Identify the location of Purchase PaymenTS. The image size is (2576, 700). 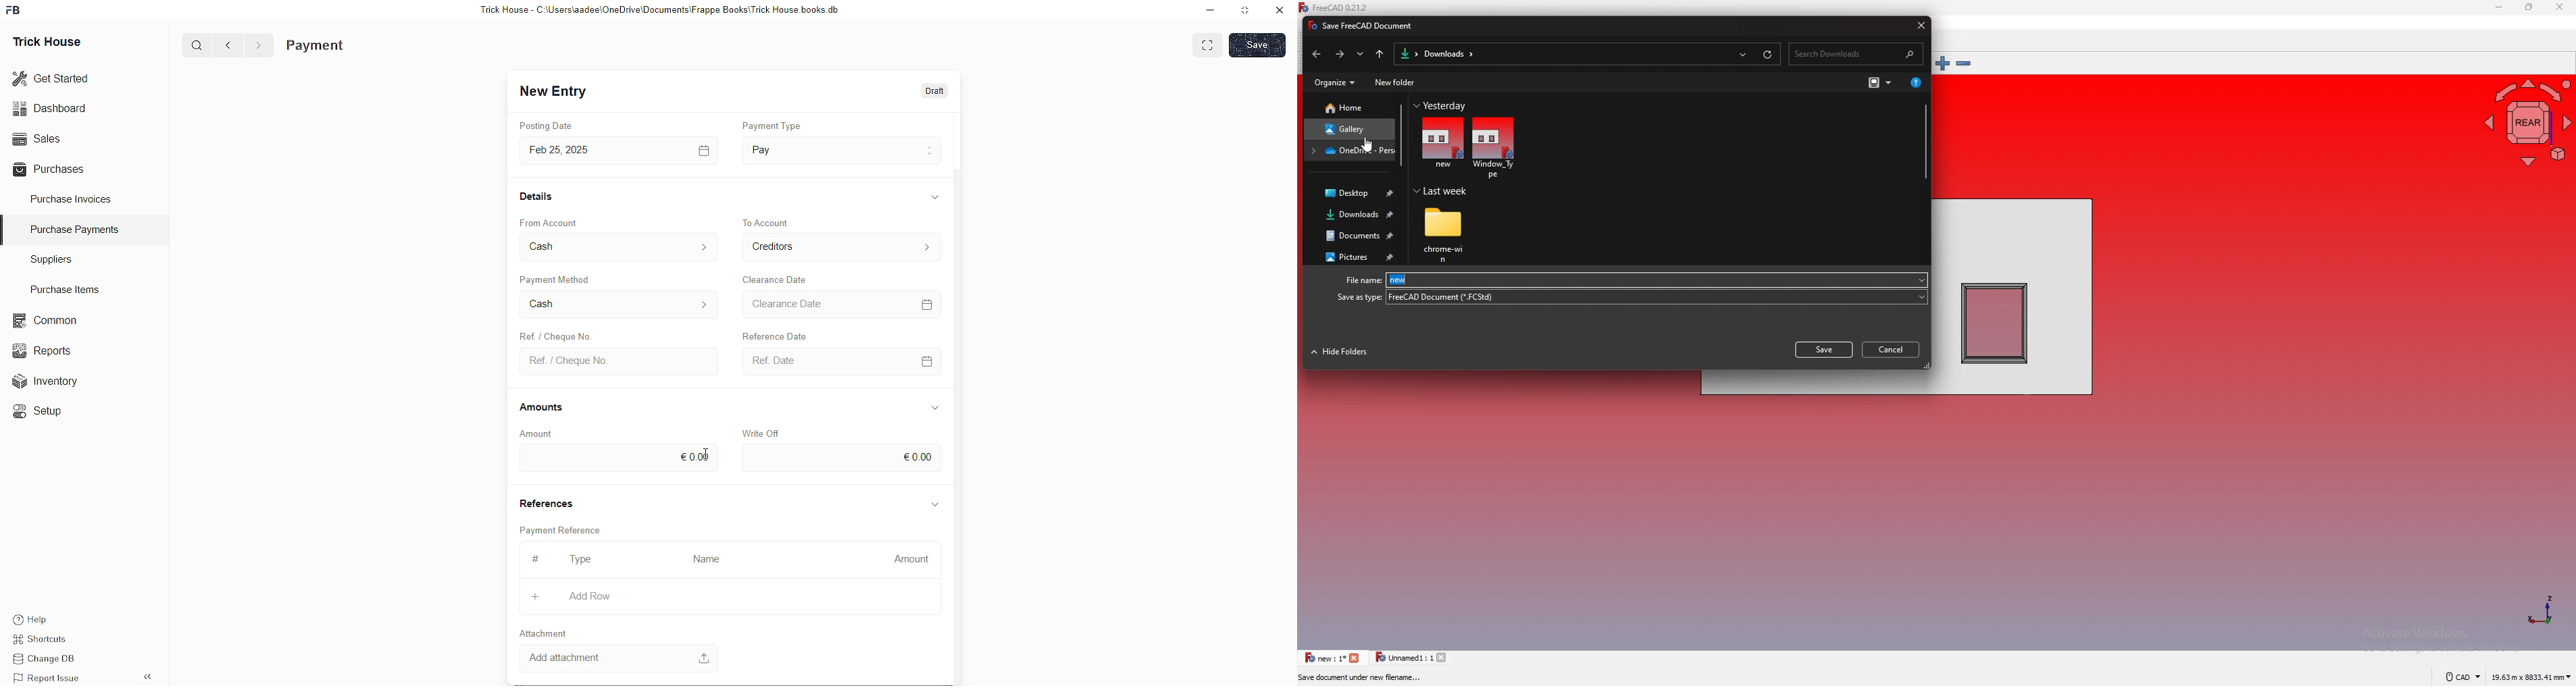
(72, 230).